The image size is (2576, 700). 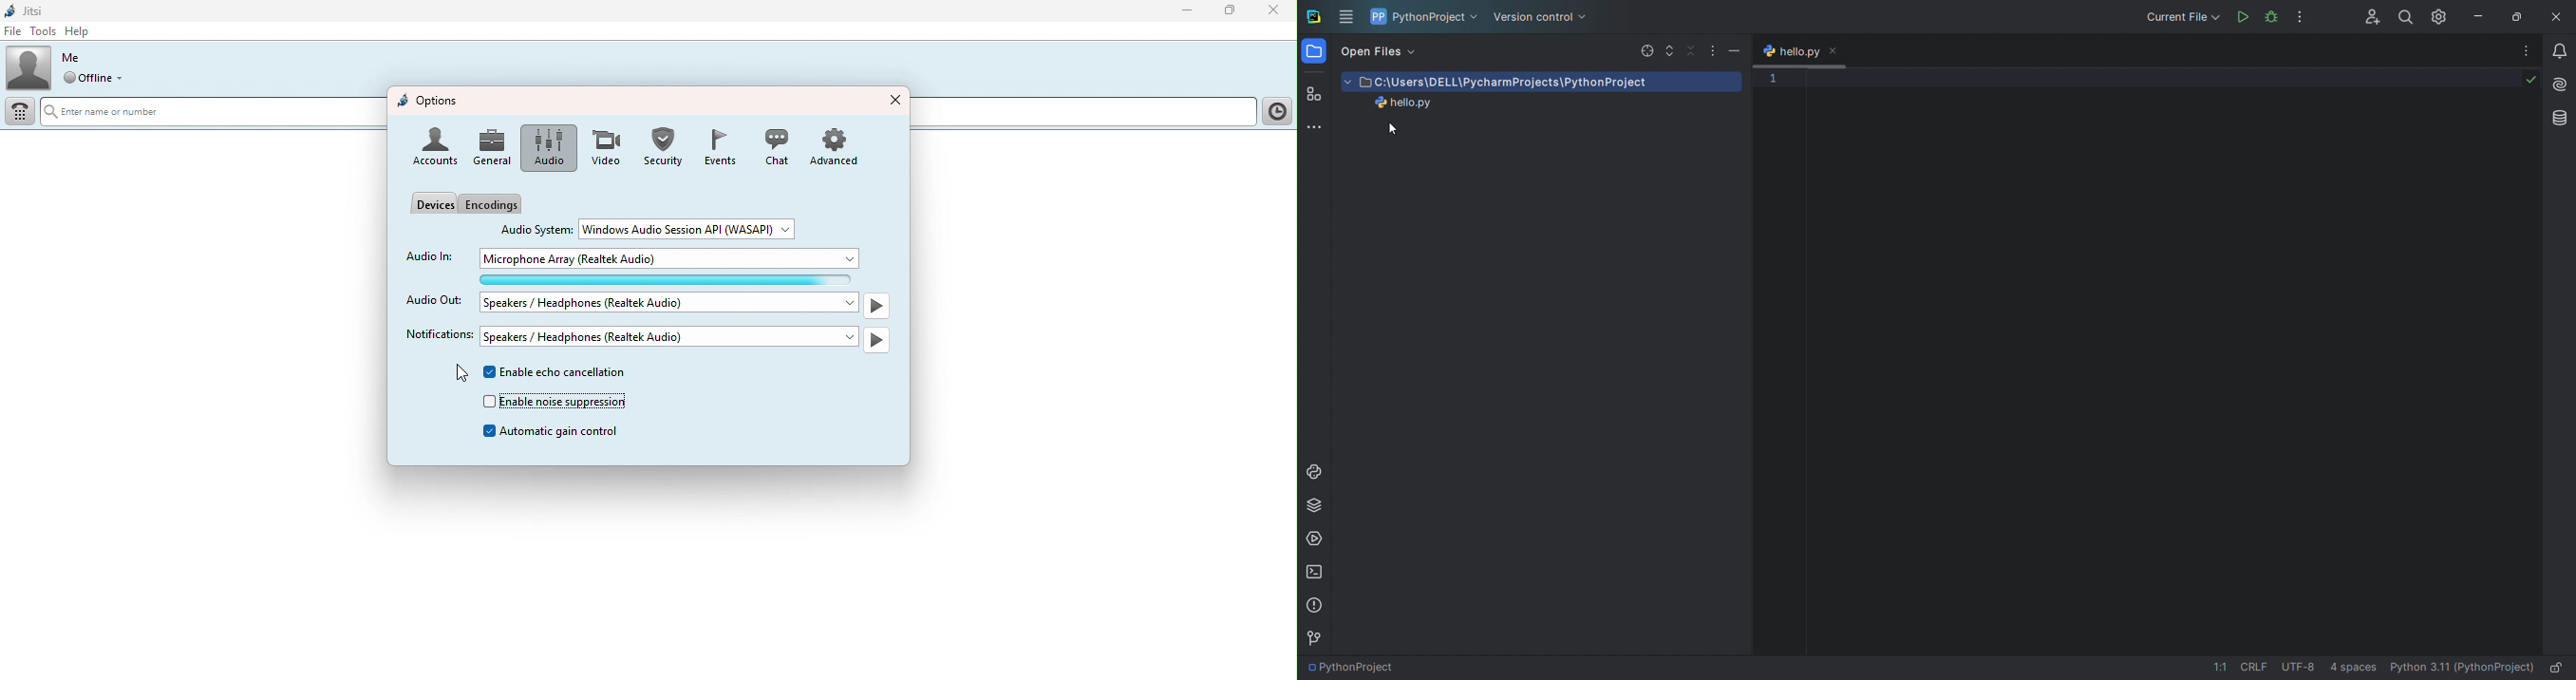 What do you see at coordinates (434, 148) in the screenshot?
I see `Accounts` at bounding box center [434, 148].